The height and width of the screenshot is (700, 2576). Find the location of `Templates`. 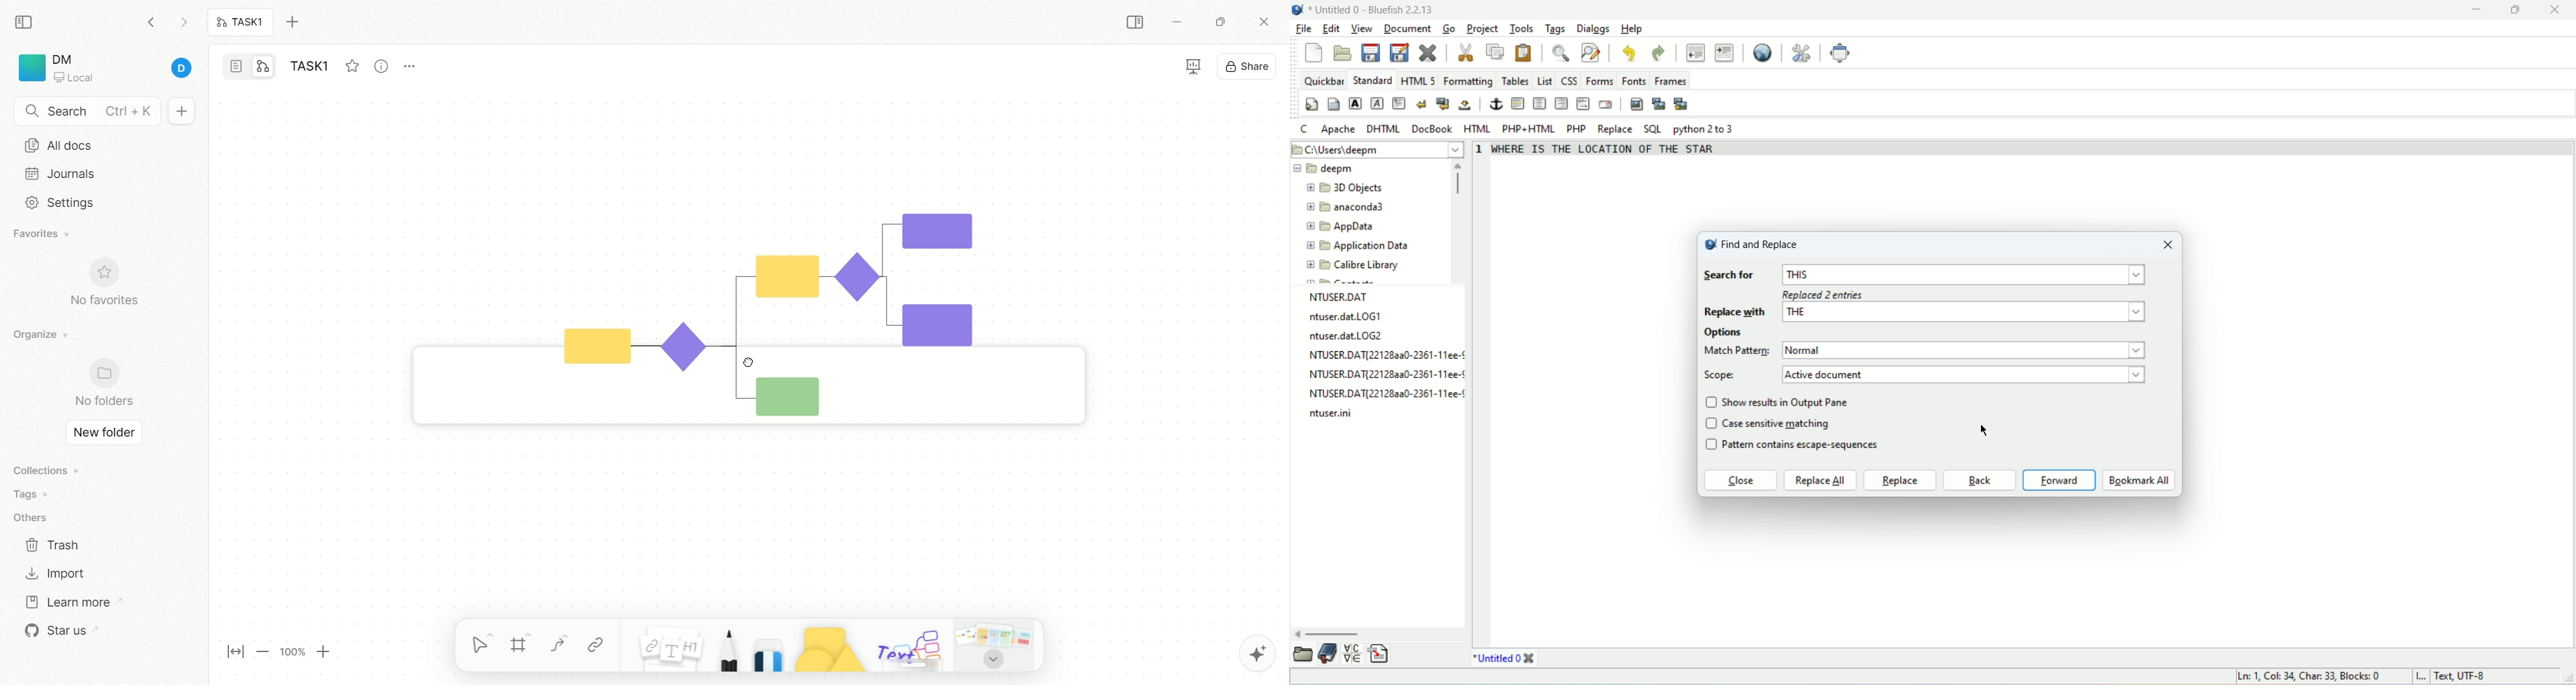

Templates is located at coordinates (996, 645).